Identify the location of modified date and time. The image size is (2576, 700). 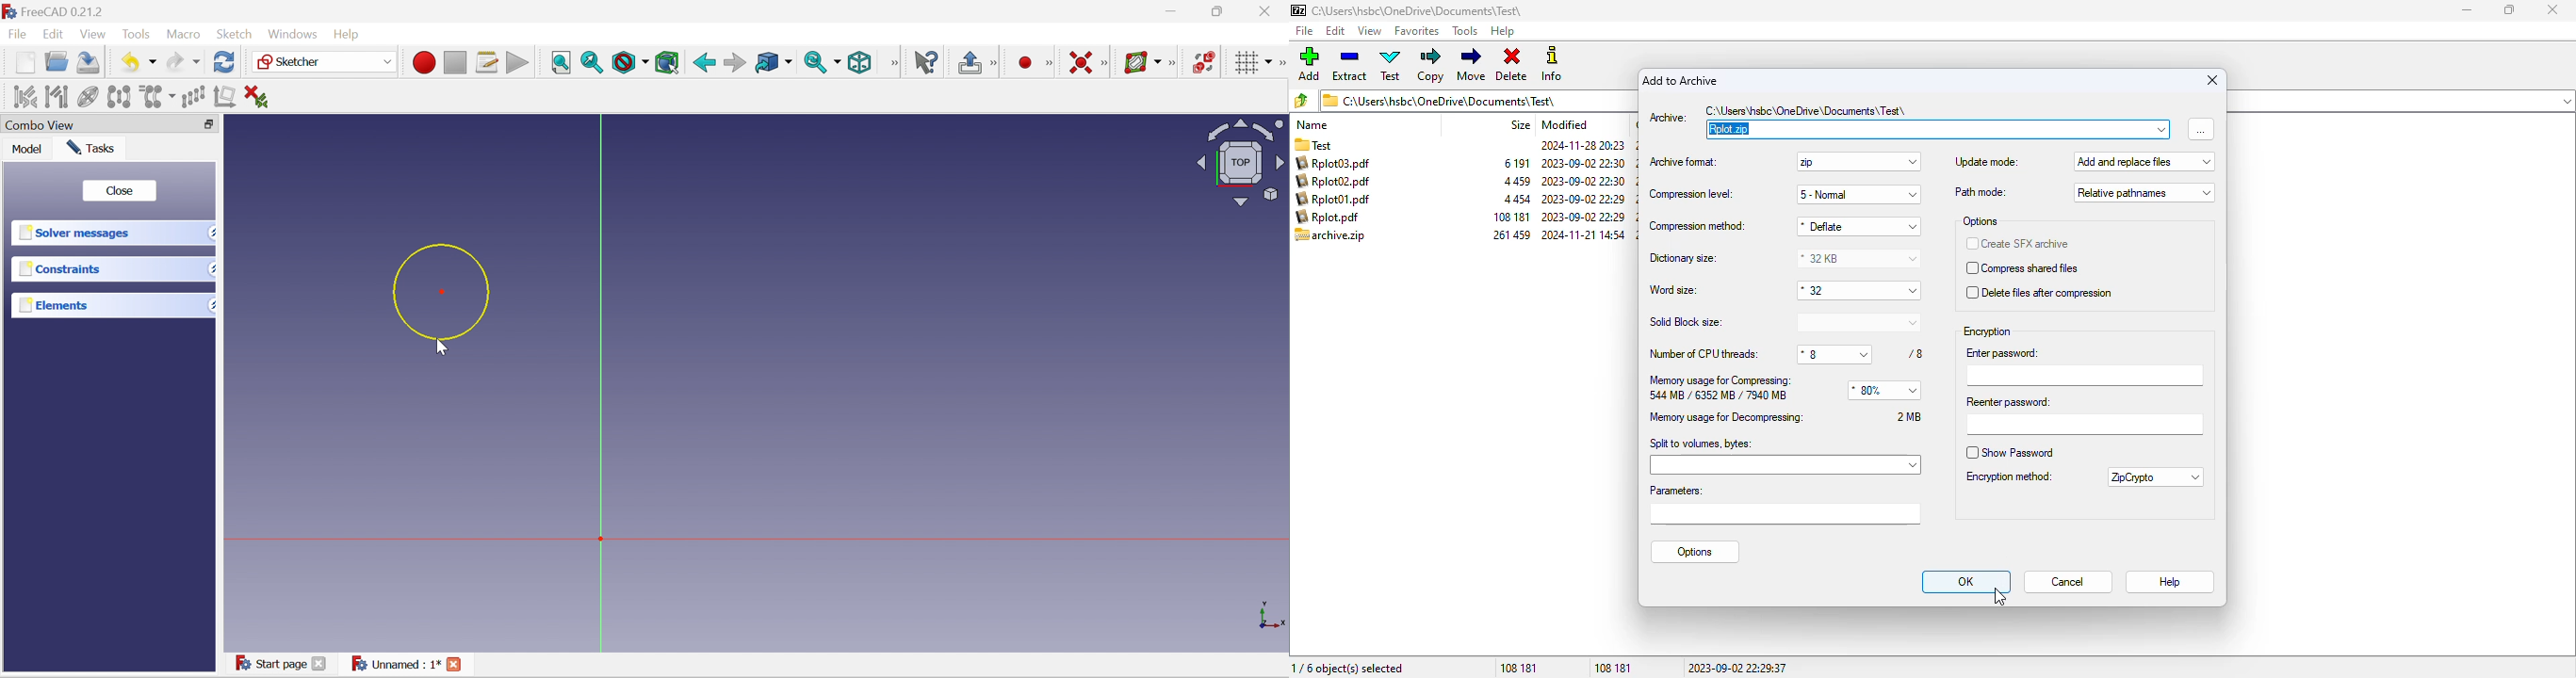
(1583, 191).